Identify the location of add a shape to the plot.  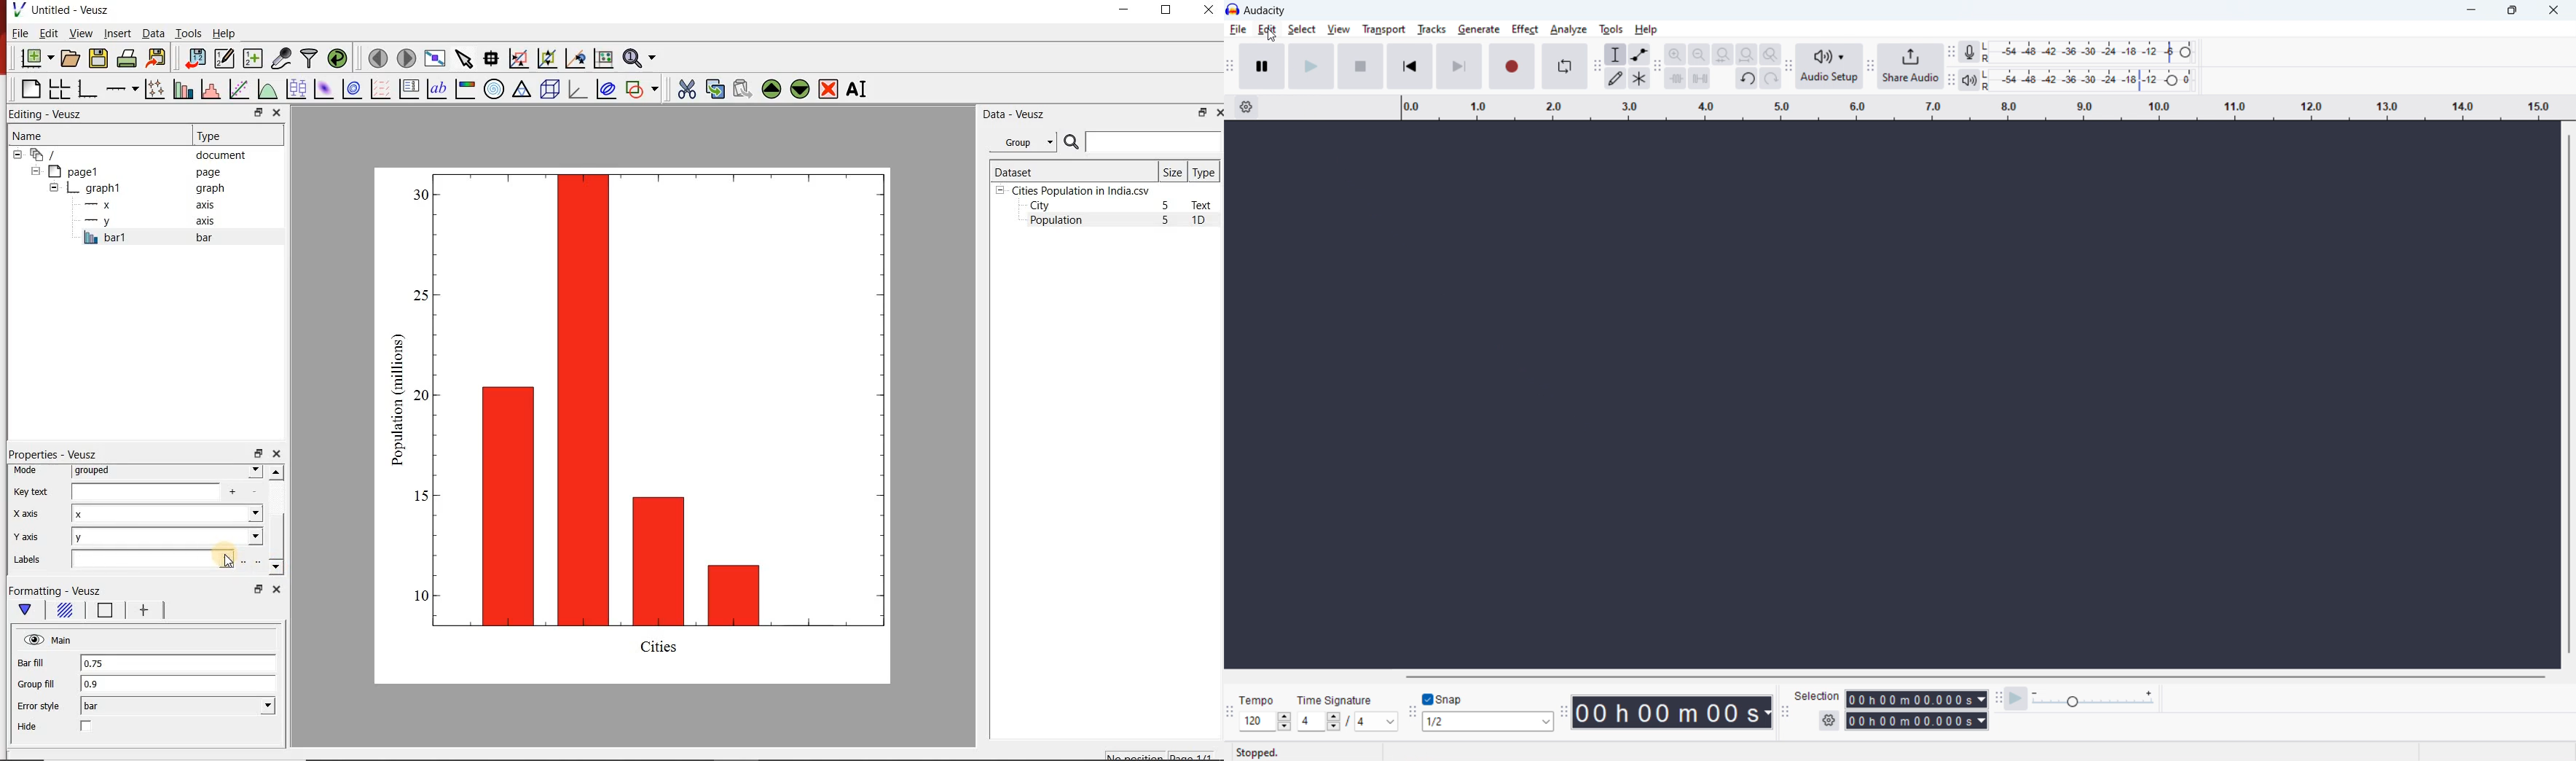
(643, 88).